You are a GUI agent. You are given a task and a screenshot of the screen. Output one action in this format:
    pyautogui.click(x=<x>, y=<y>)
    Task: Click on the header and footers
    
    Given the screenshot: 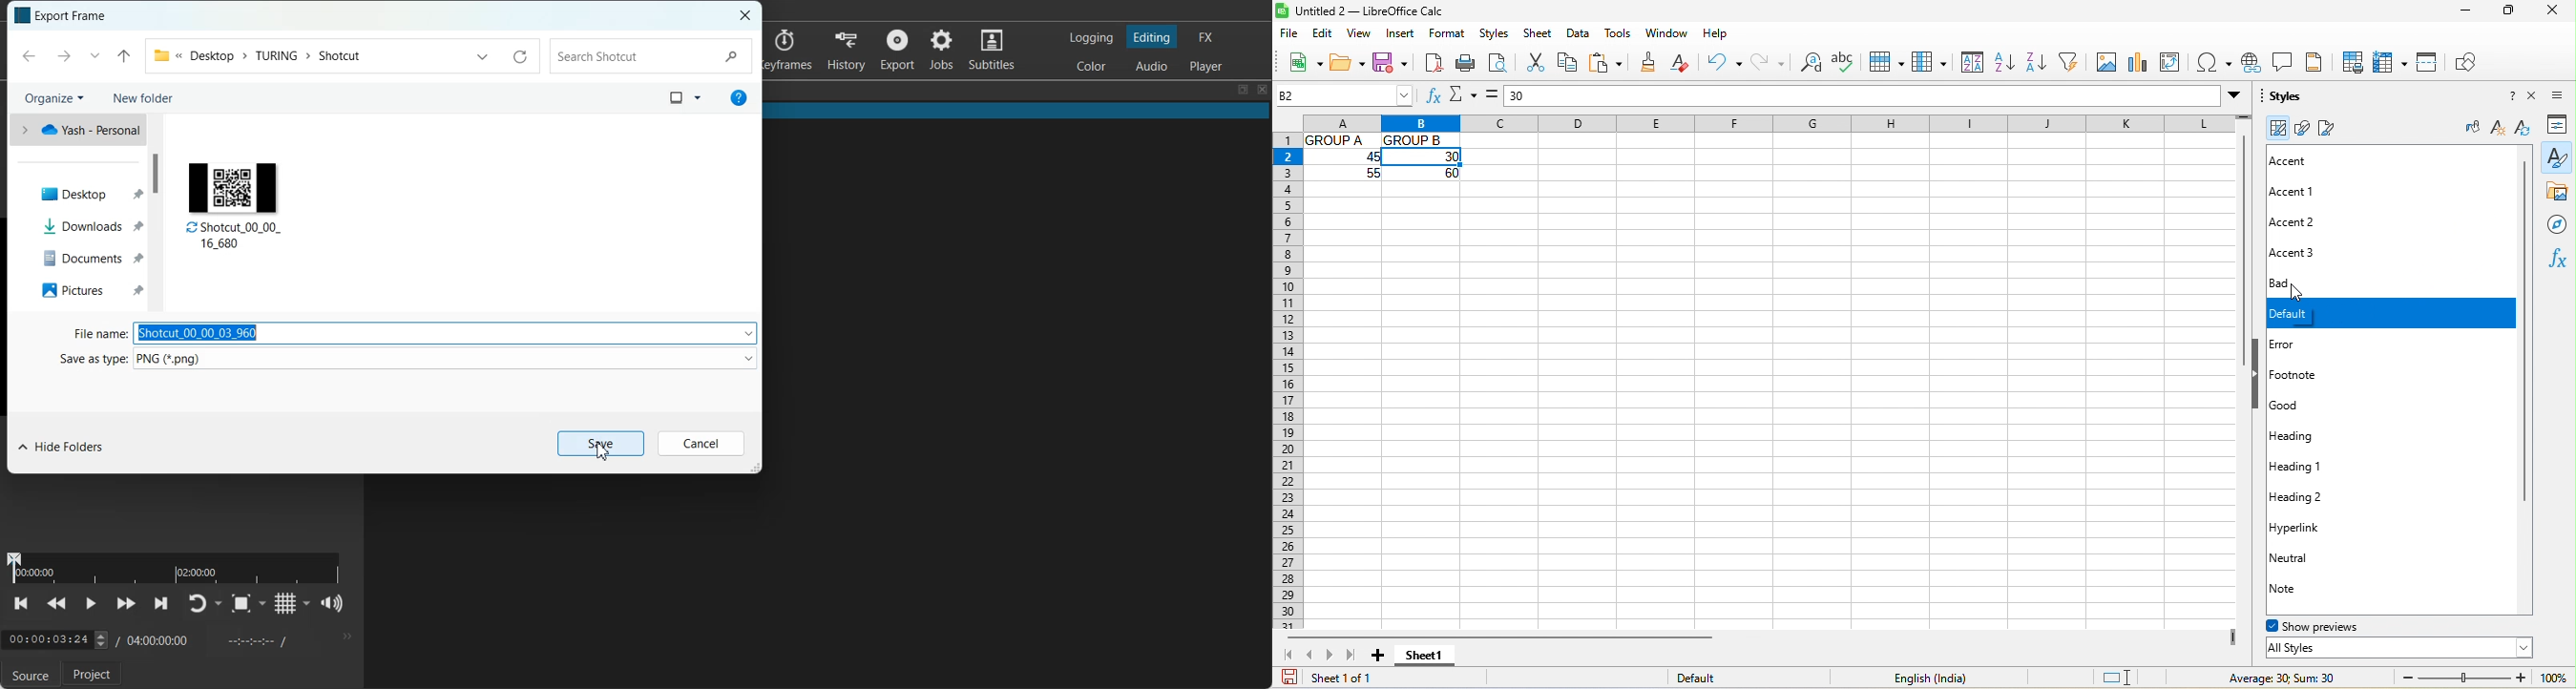 What is the action you would take?
    pyautogui.click(x=2320, y=61)
    